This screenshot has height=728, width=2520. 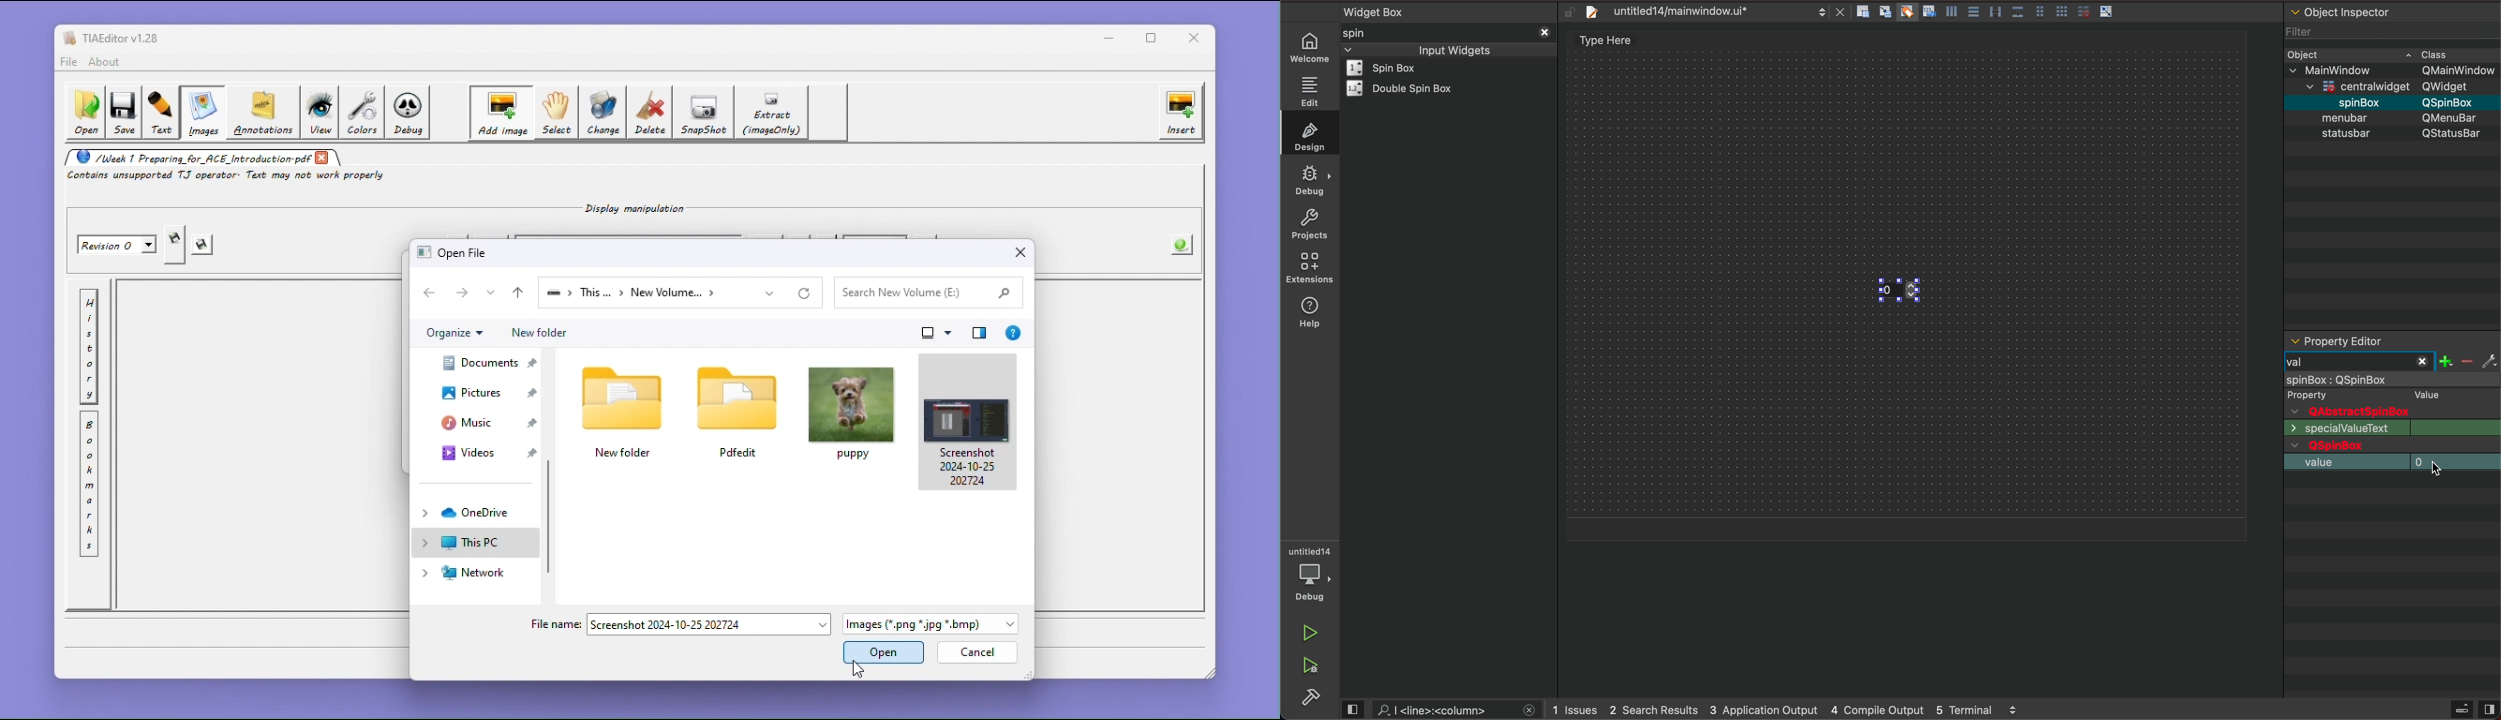 I want to click on key up, so click(x=1916, y=292).